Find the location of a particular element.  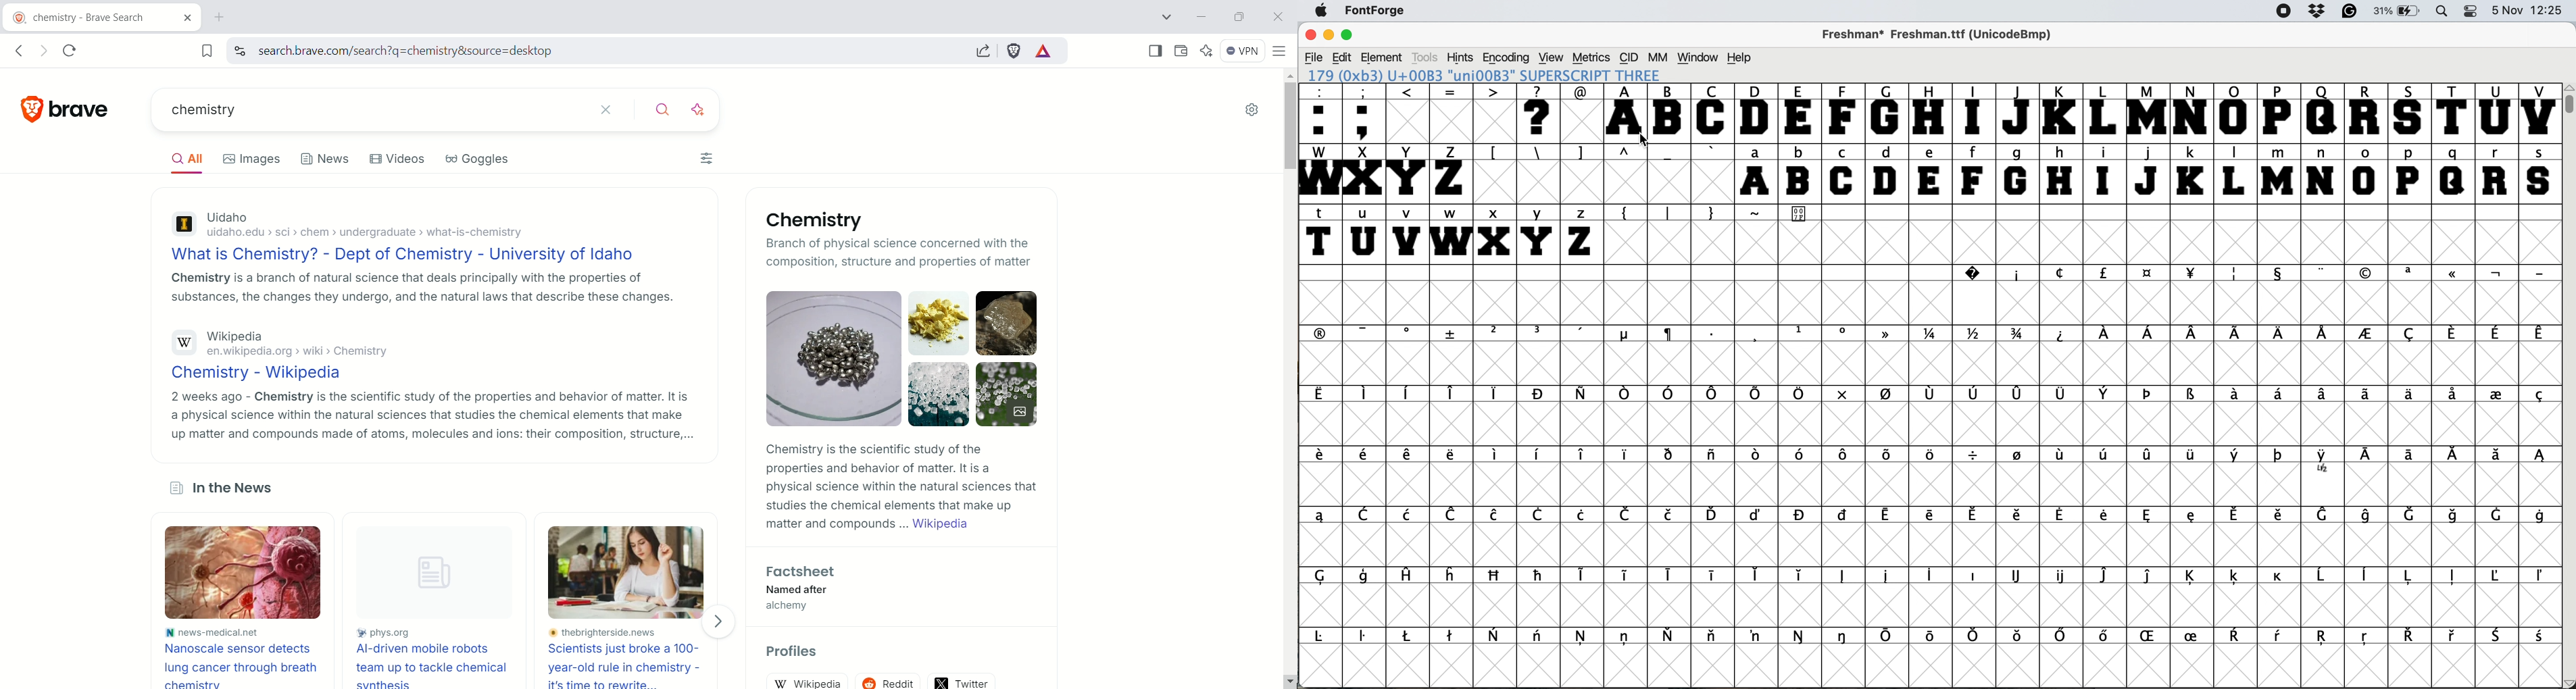

symbol is located at coordinates (1801, 575).